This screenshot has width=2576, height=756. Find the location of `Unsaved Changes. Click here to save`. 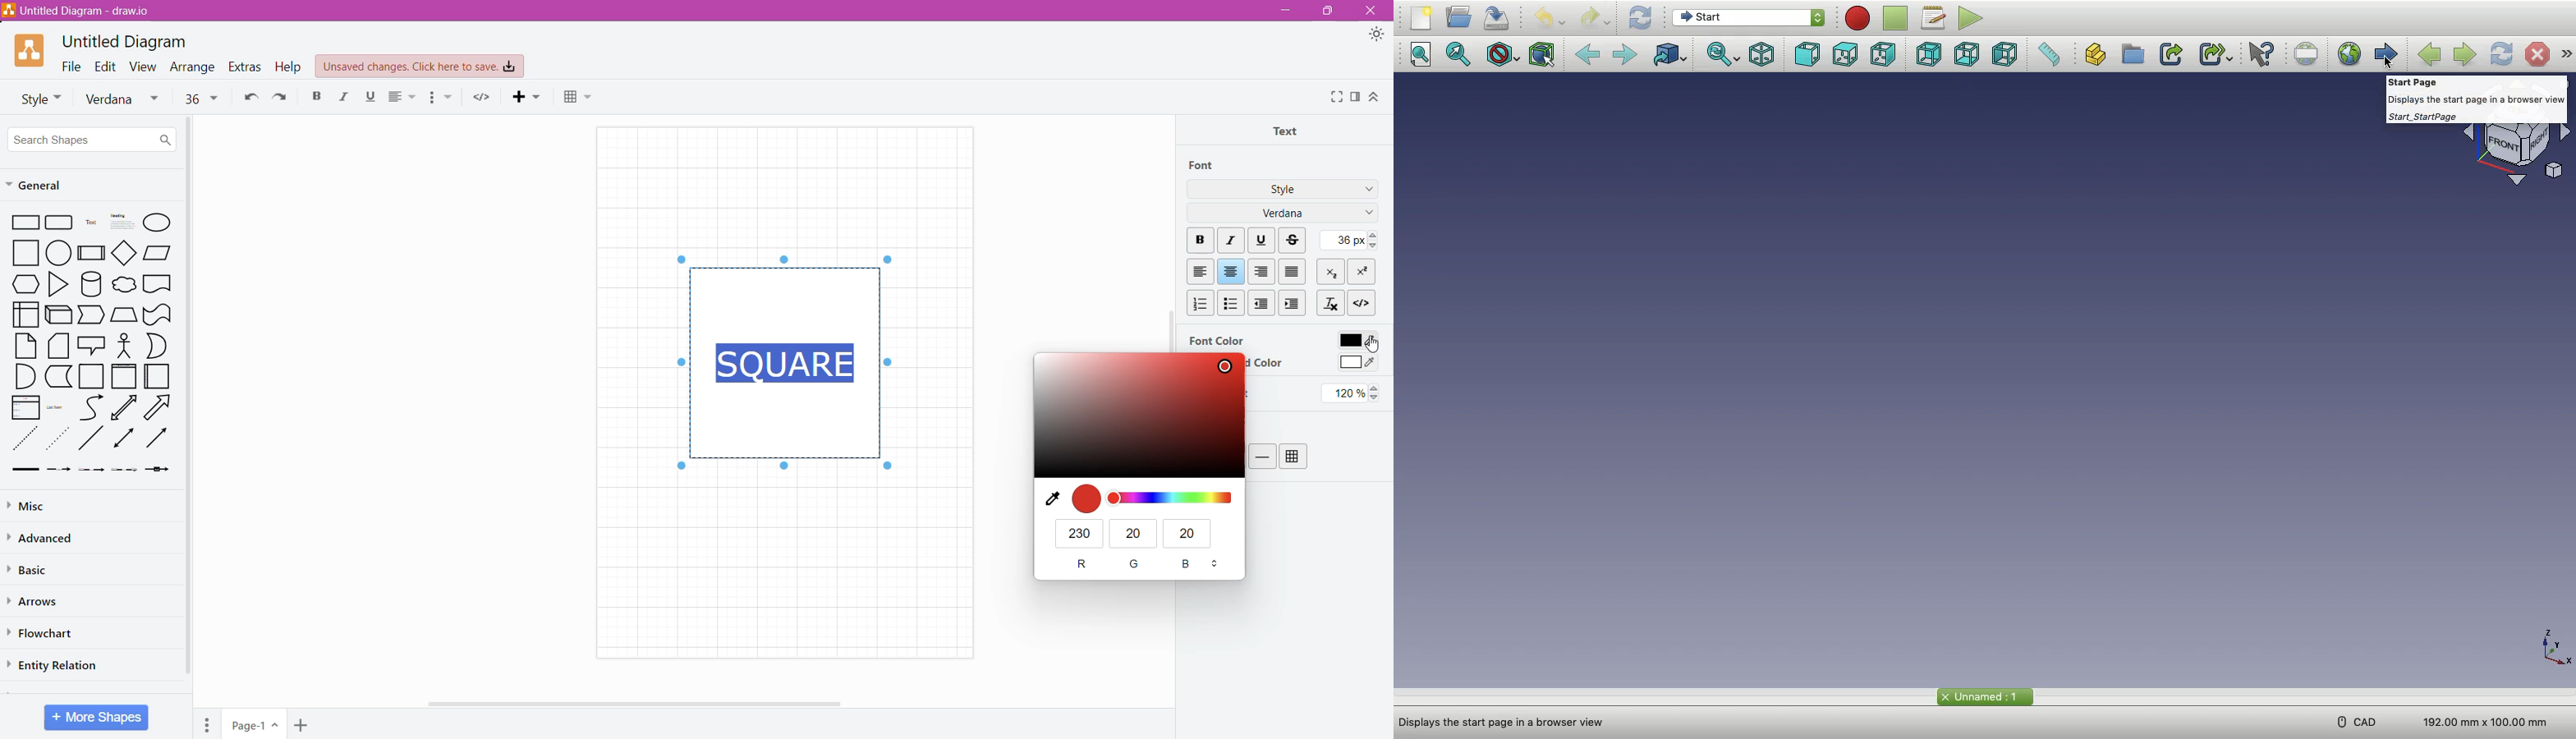

Unsaved Changes. Click here to save is located at coordinates (420, 67).